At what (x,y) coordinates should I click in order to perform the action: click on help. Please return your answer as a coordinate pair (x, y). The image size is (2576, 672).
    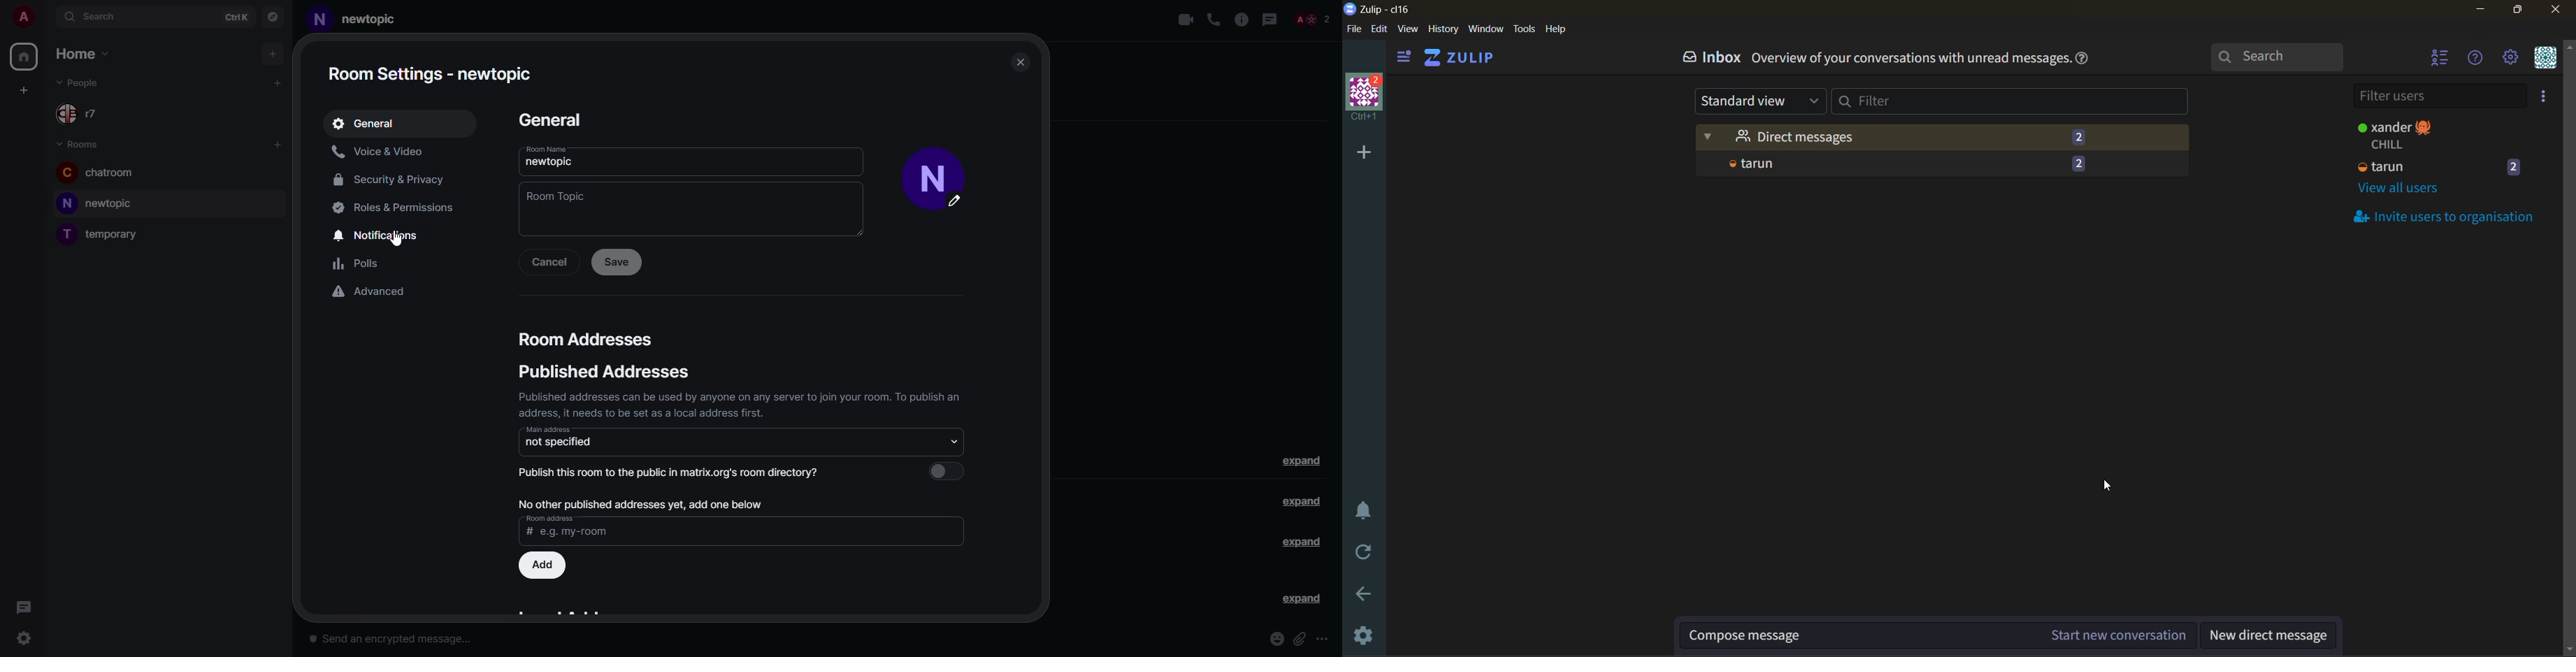
    Looking at the image, I should click on (2085, 57).